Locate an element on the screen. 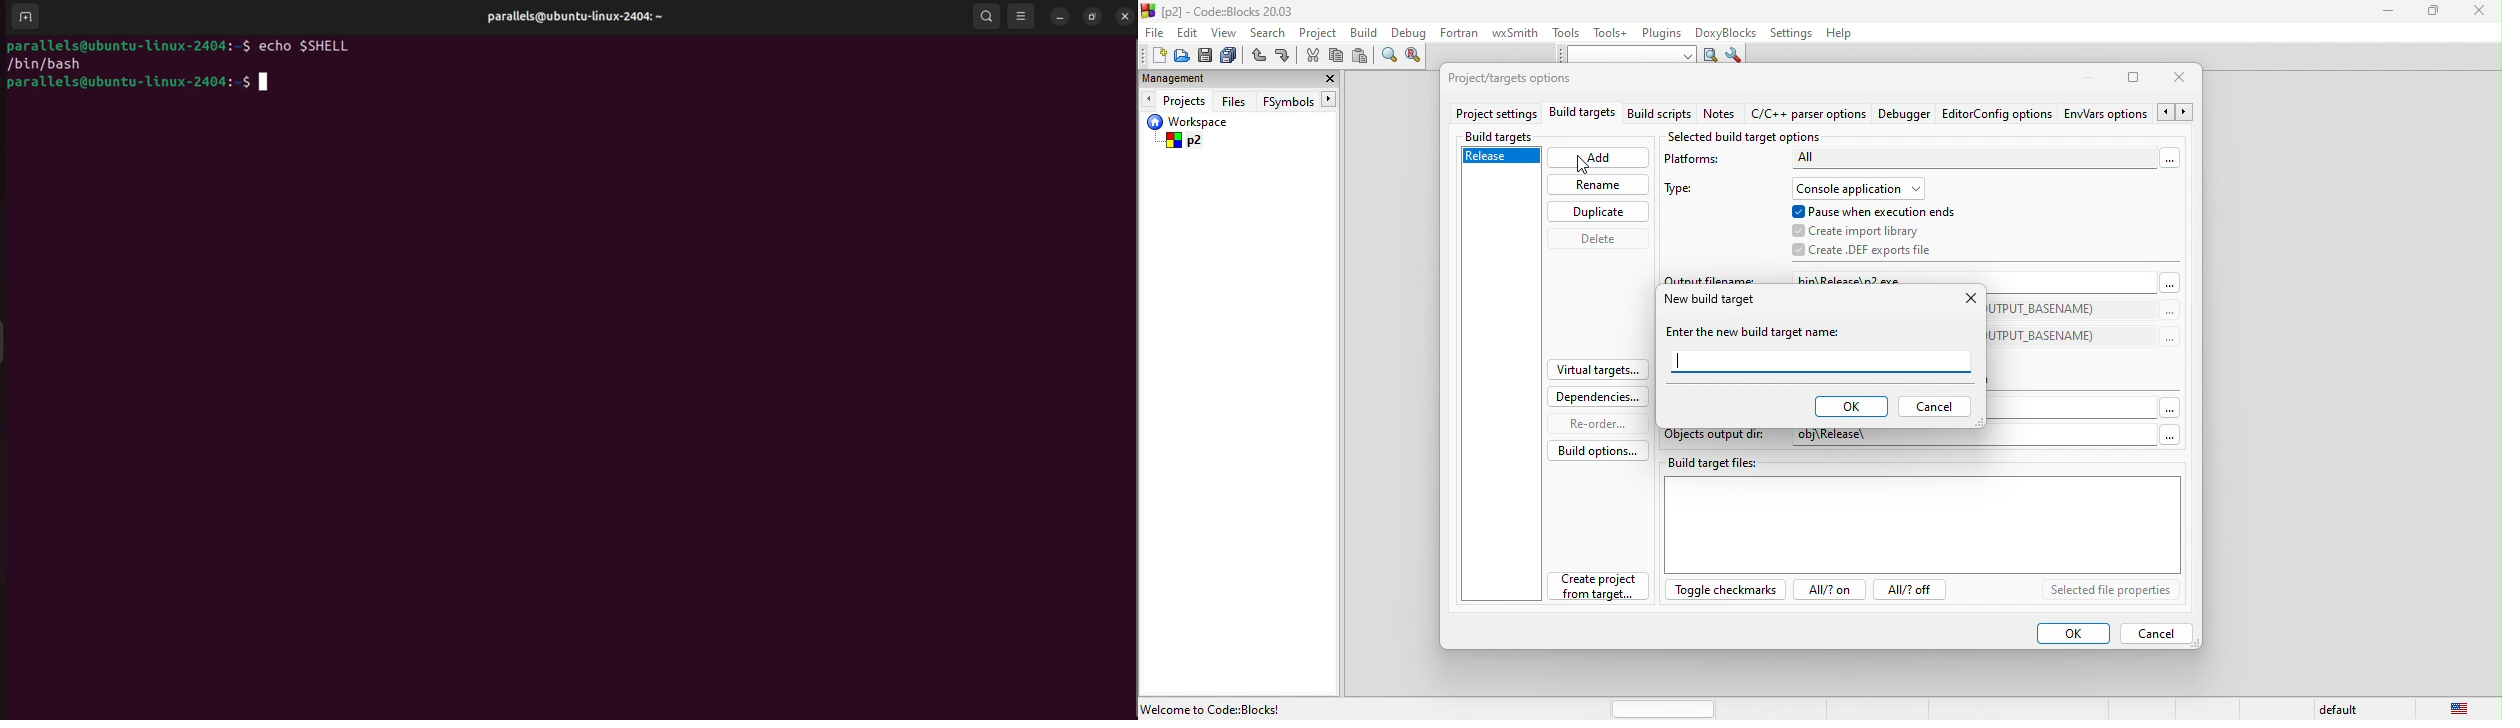 This screenshot has height=728, width=2520. tools is located at coordinates (1566, 33).